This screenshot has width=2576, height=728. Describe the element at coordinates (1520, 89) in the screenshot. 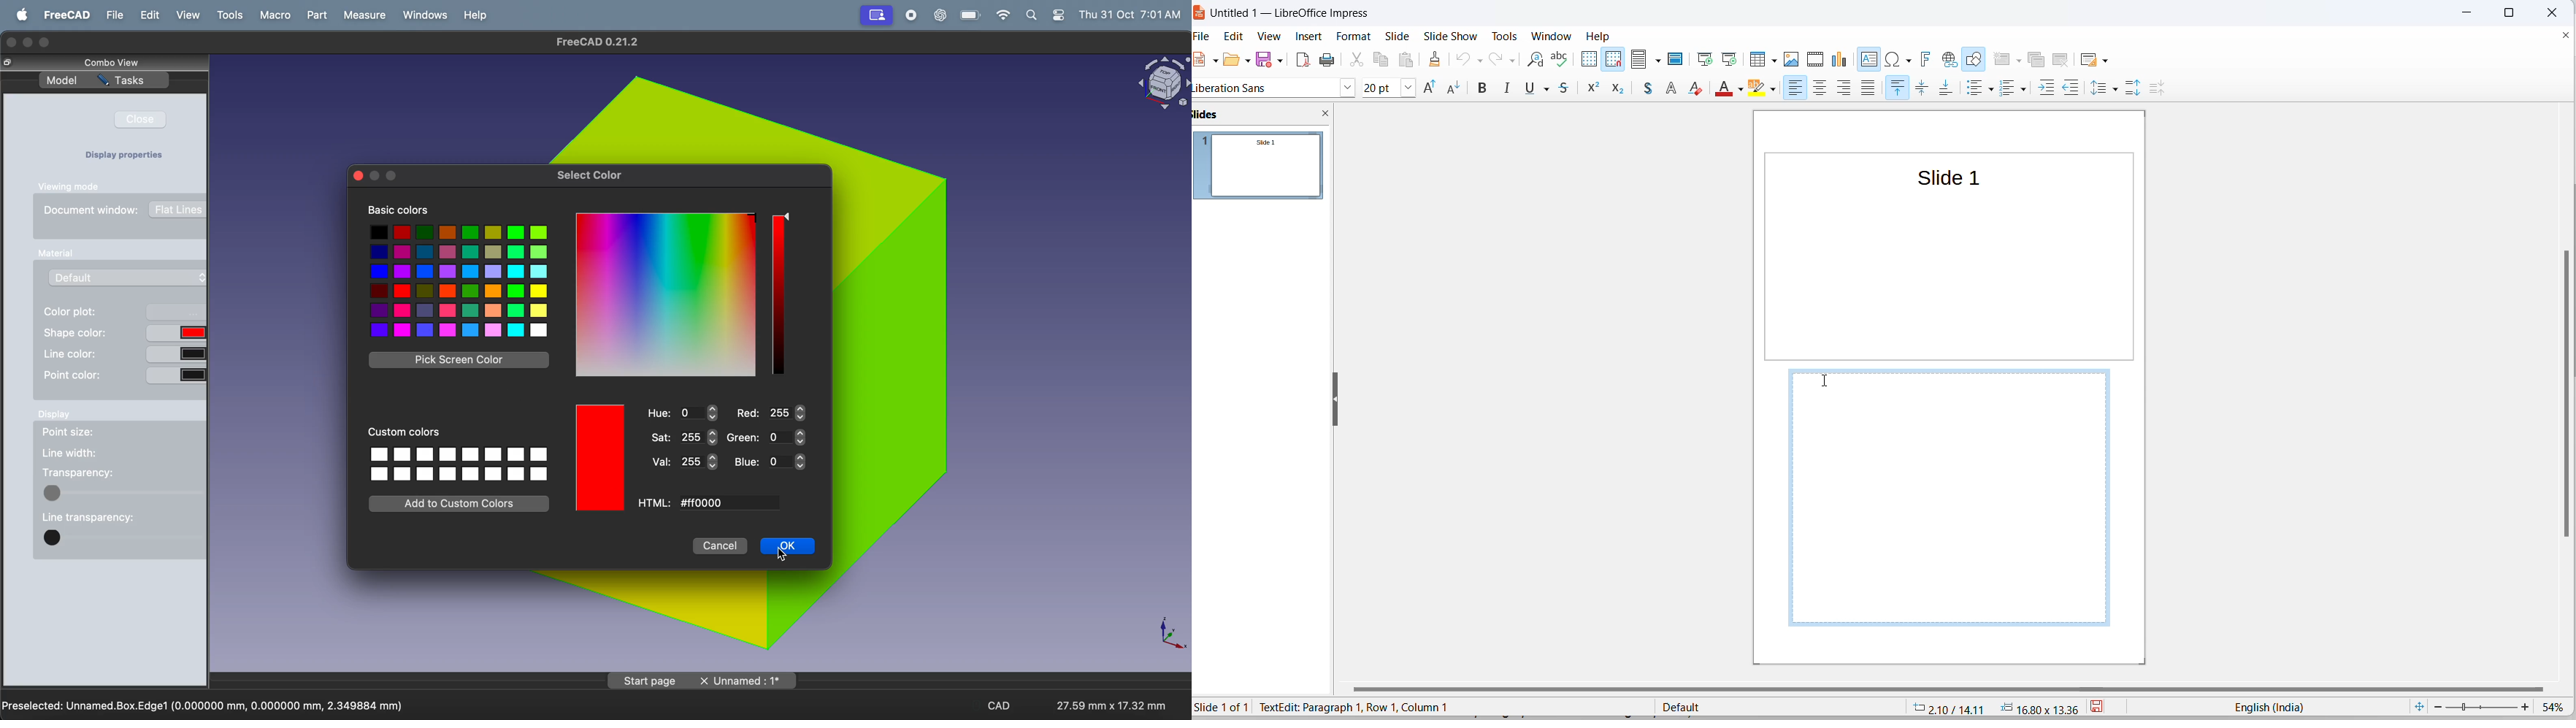

I see `basic shapes options` at that location.